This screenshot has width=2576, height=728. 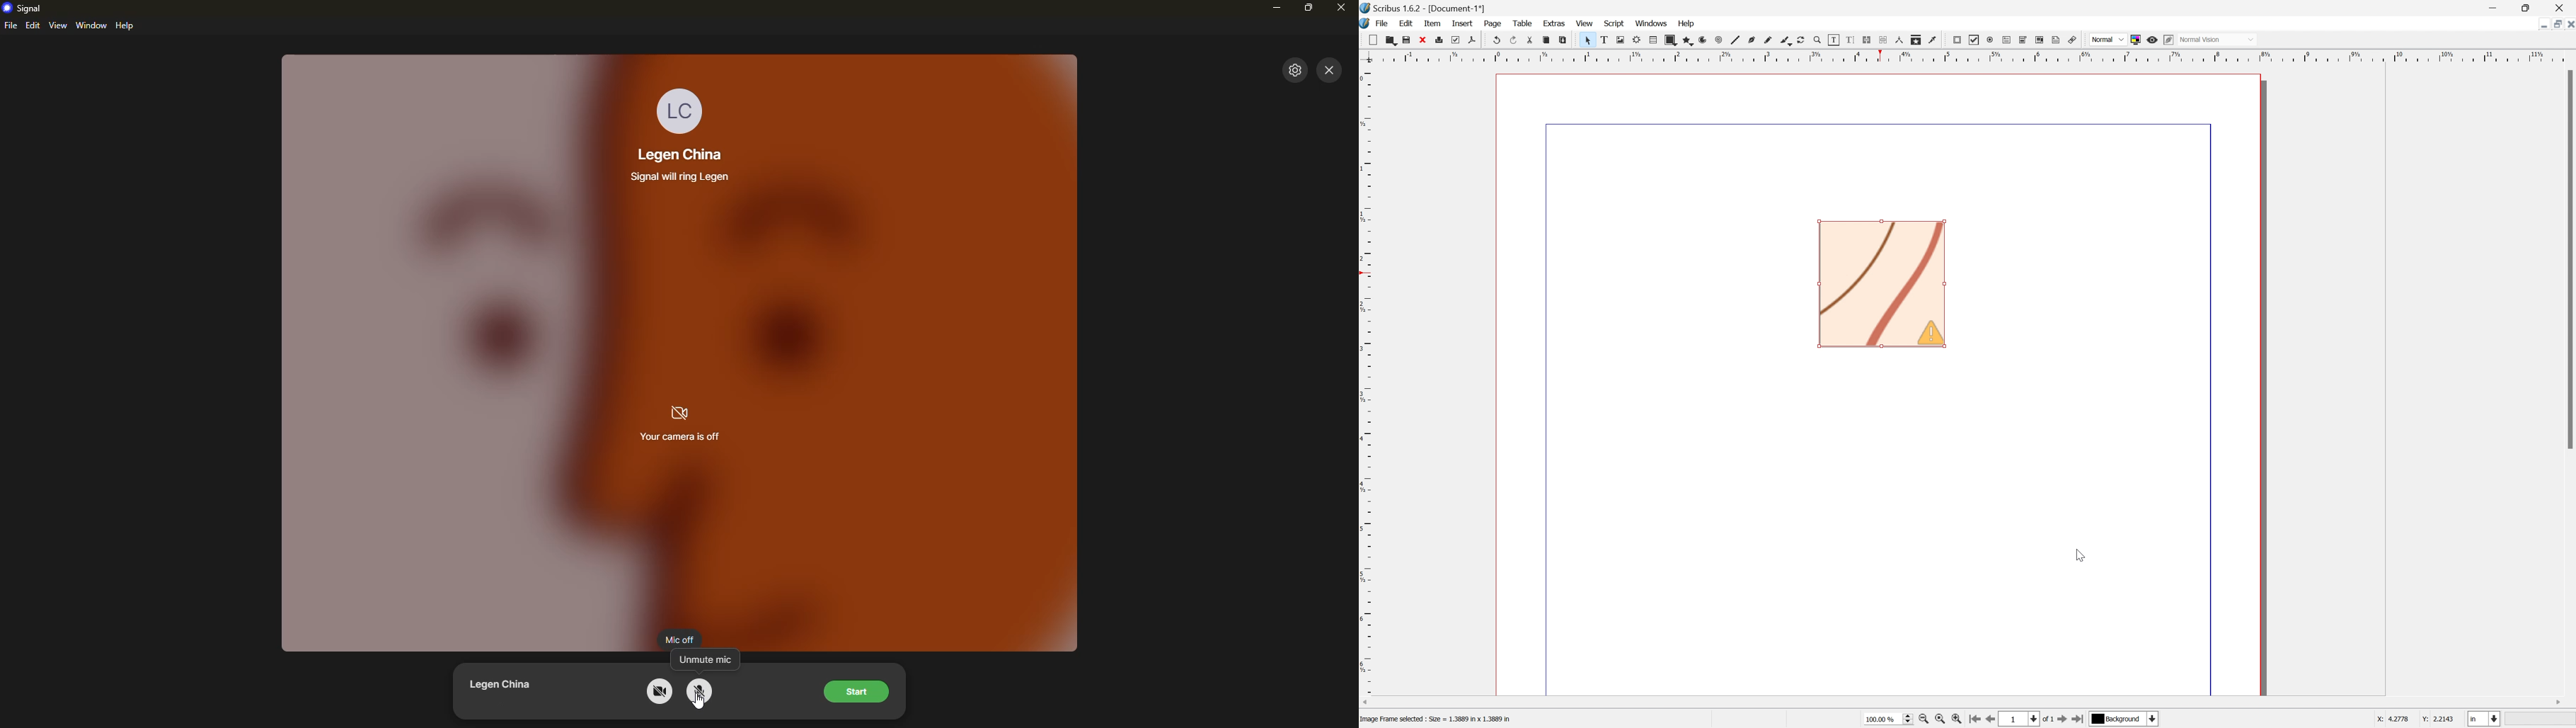 What do you see at coordinates (1563, 39) in the screenshot?
I see `Paste` at bounding box center [1563, 39].